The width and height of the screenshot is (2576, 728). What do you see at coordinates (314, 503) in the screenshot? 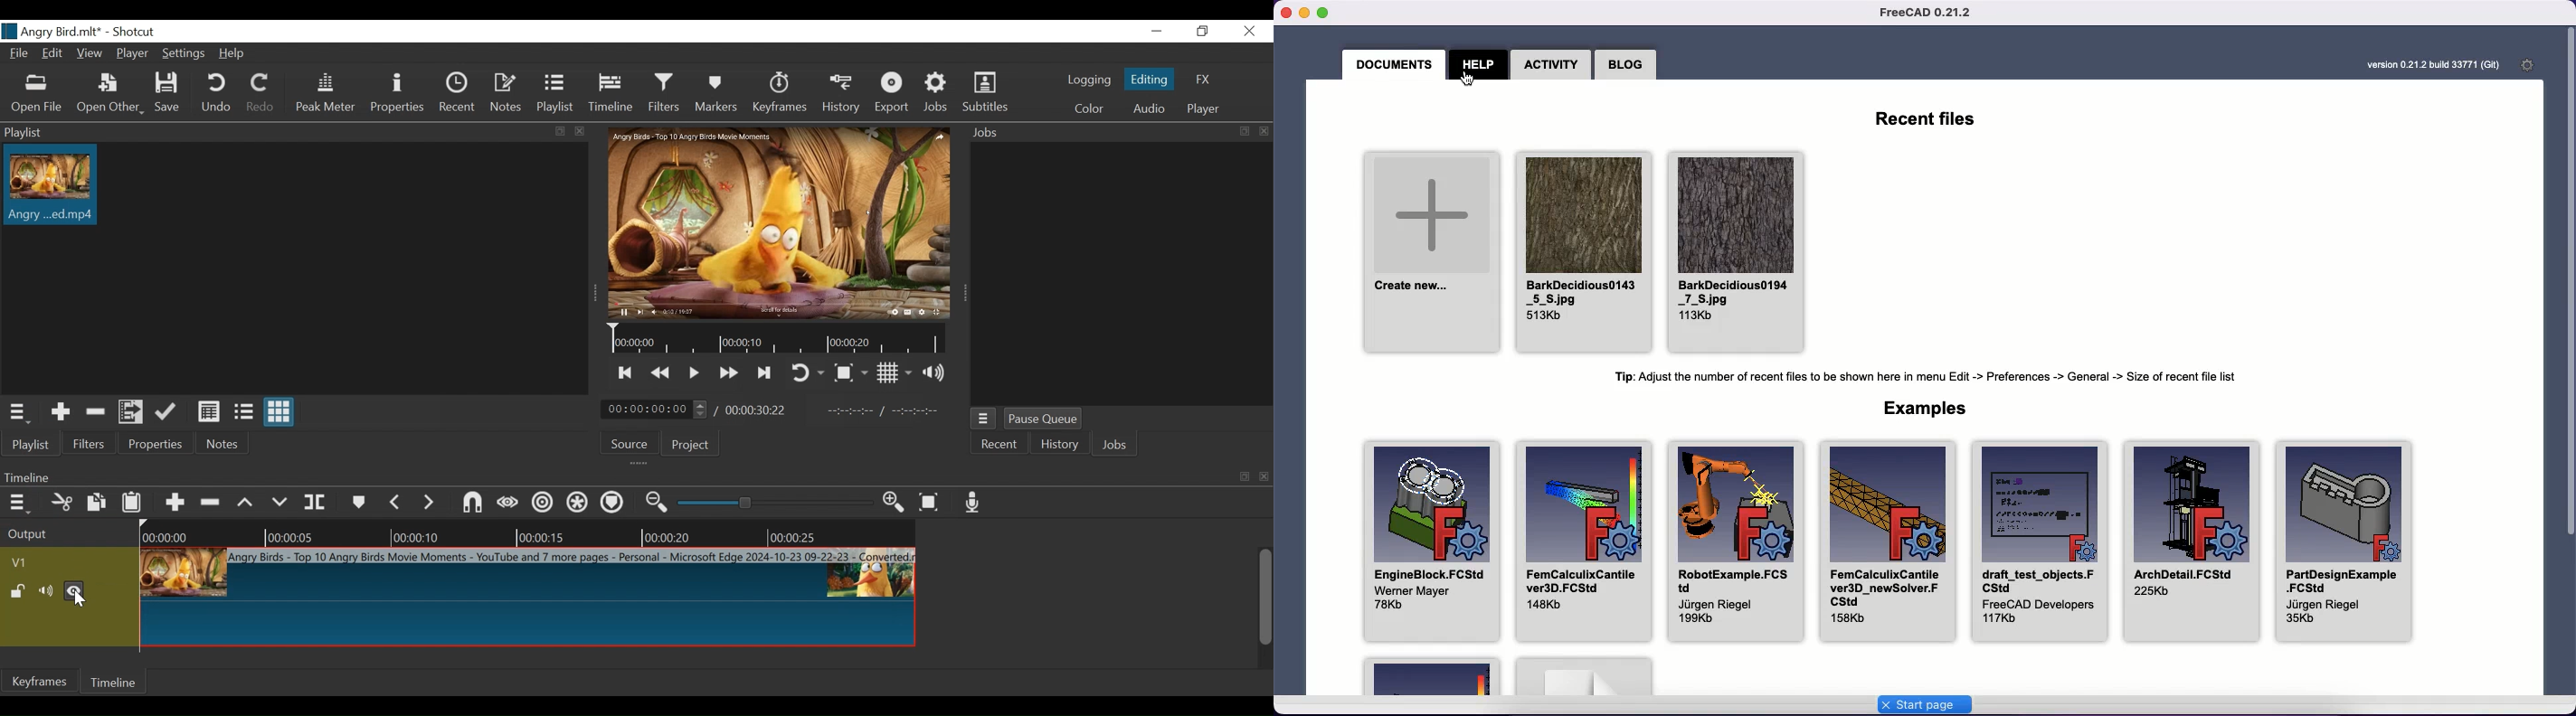
I see `Split Playhead` at bounding box center [314, 503].